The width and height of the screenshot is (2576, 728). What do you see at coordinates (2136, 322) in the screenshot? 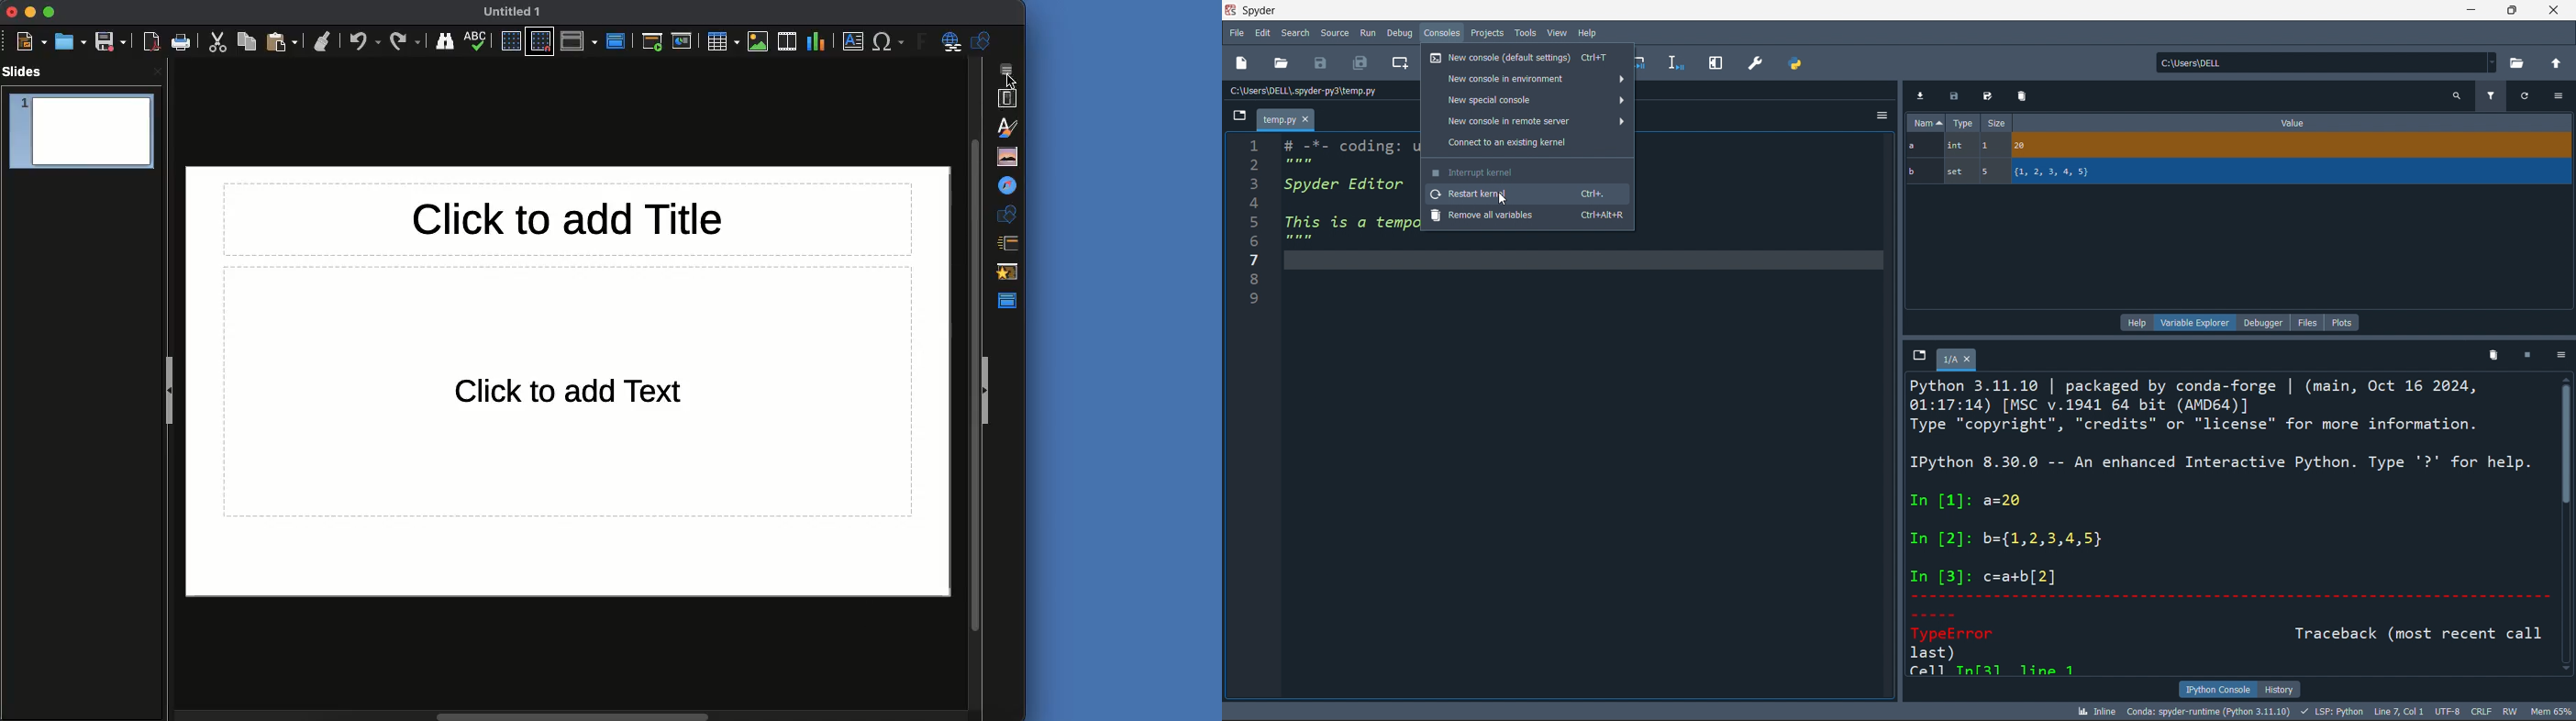
I see `help` at bounding box center [2136, 322].